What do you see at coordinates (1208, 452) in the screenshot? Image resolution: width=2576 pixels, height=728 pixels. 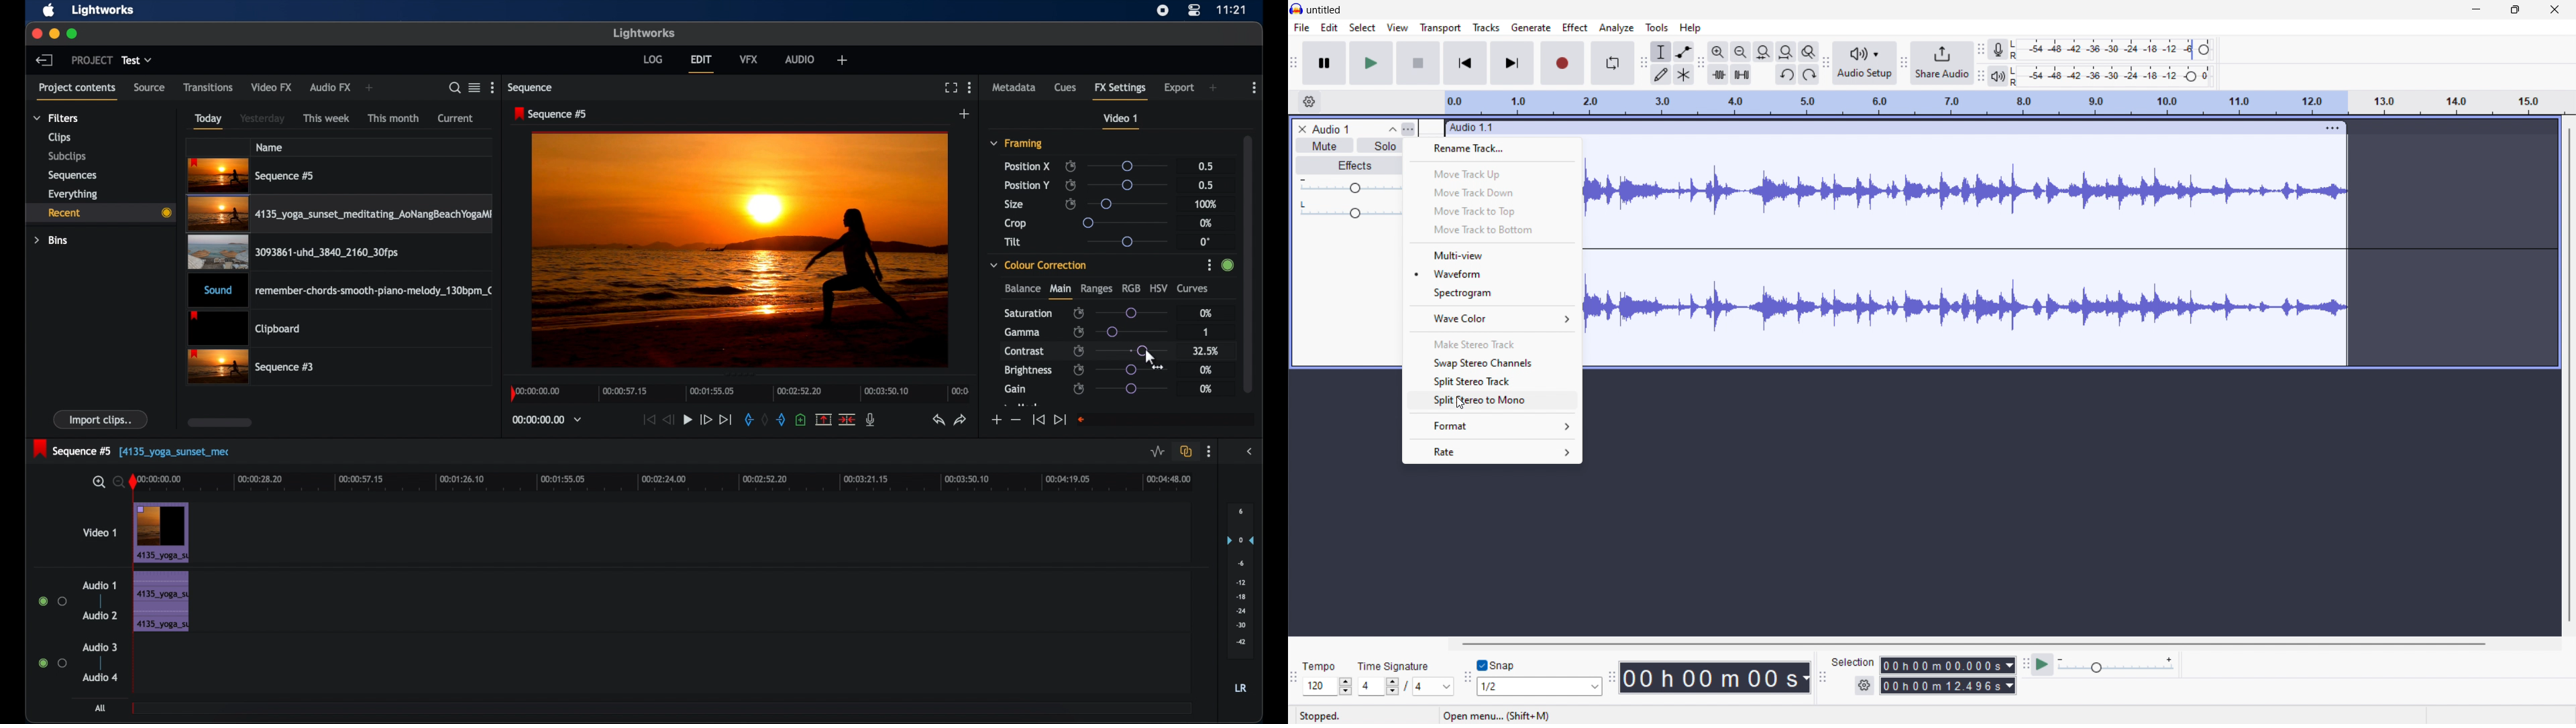 I see `more options` at bounding box center [1208, 452].